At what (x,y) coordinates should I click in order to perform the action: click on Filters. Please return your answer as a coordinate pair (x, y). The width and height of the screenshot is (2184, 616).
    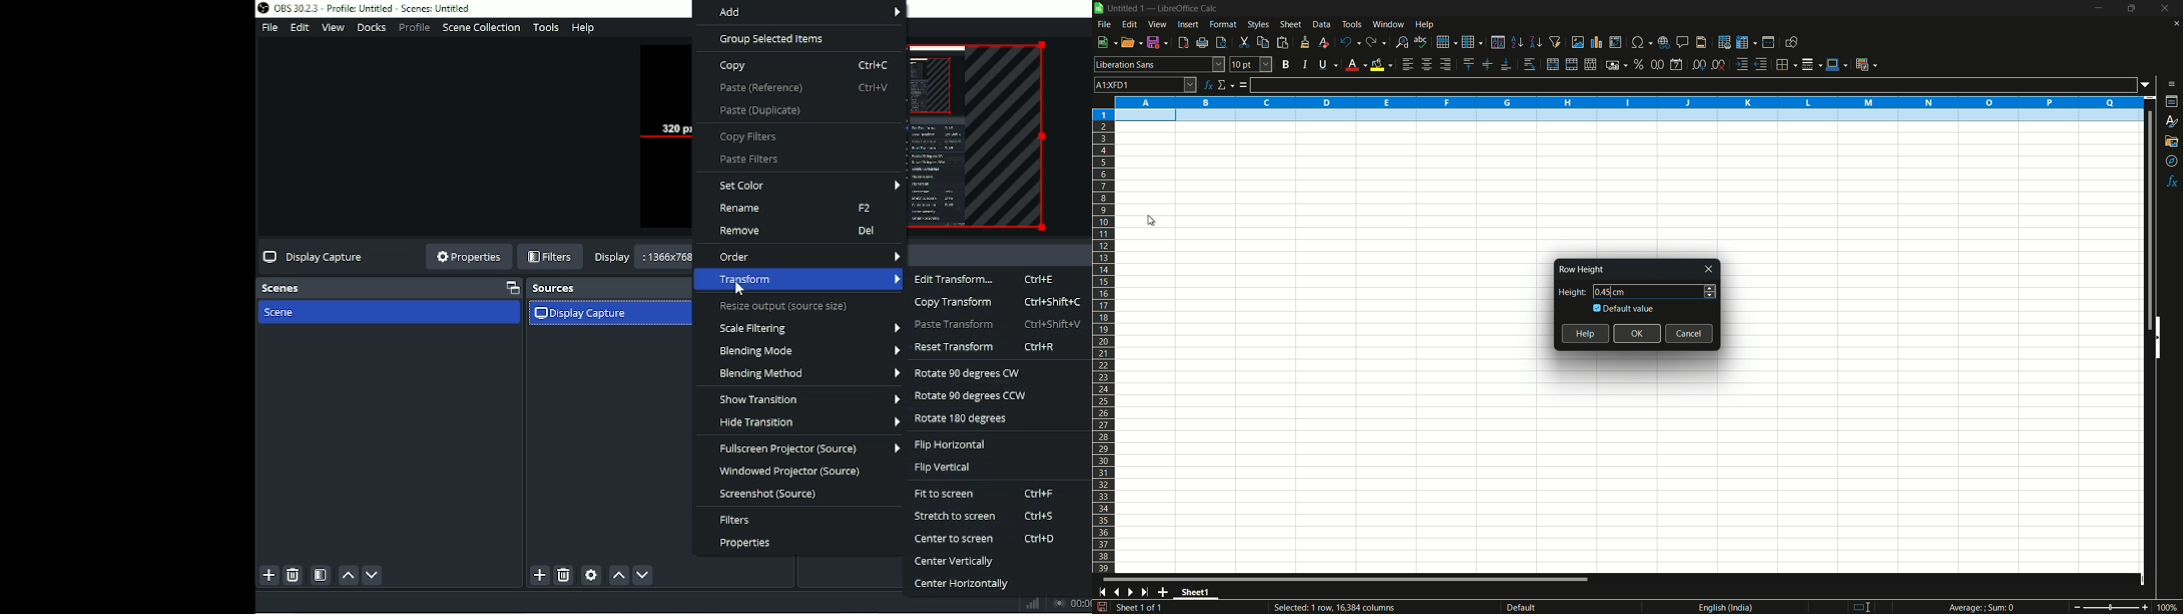
    Looking at the image, I should click on (550, 257).